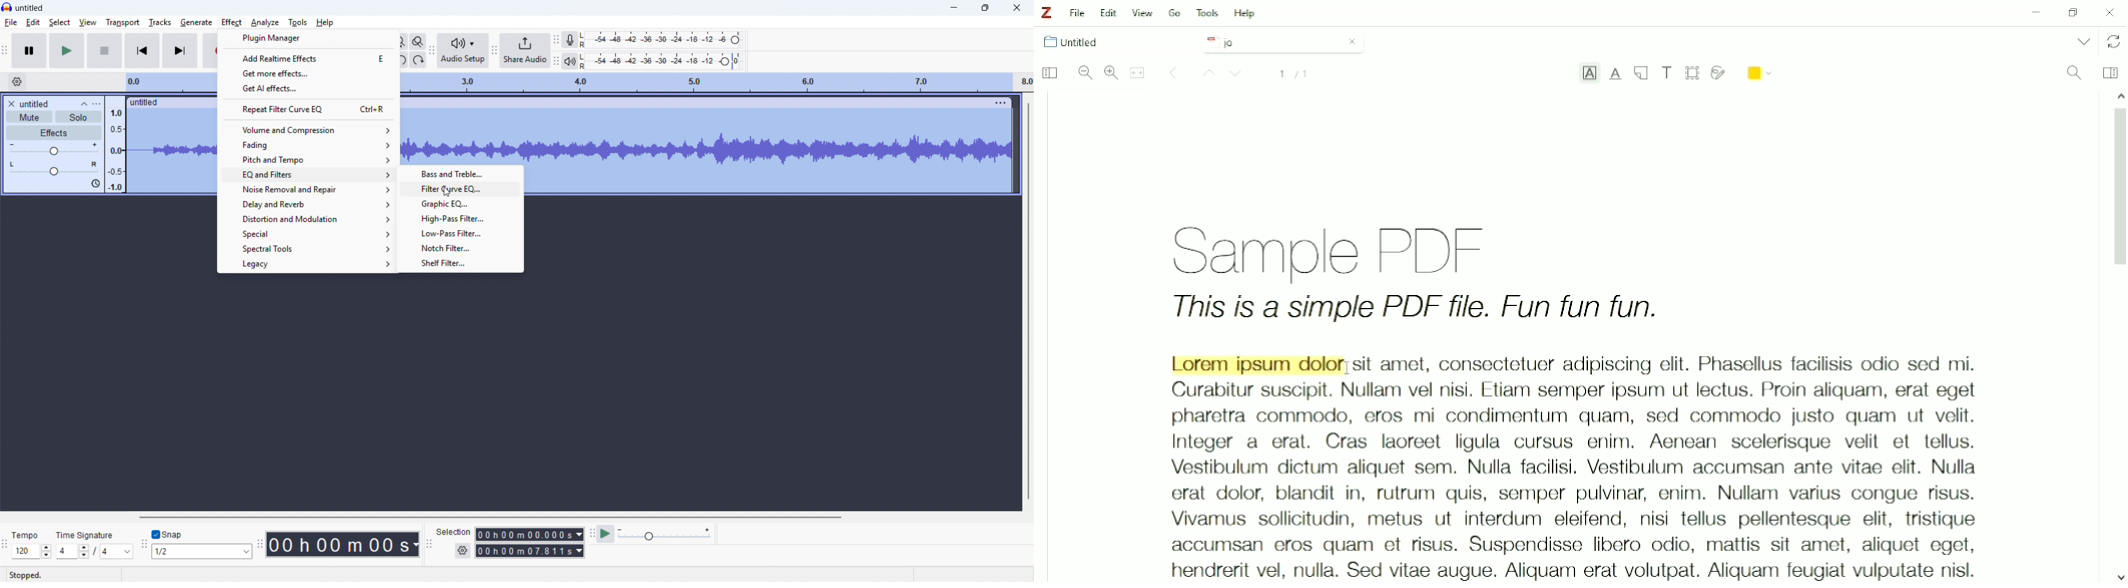 The height and width of the screenshot is (588, 2128). What do you see at coordinates (211, 51) in the screenshot?
I see `record` at bounding box center [211, 51].